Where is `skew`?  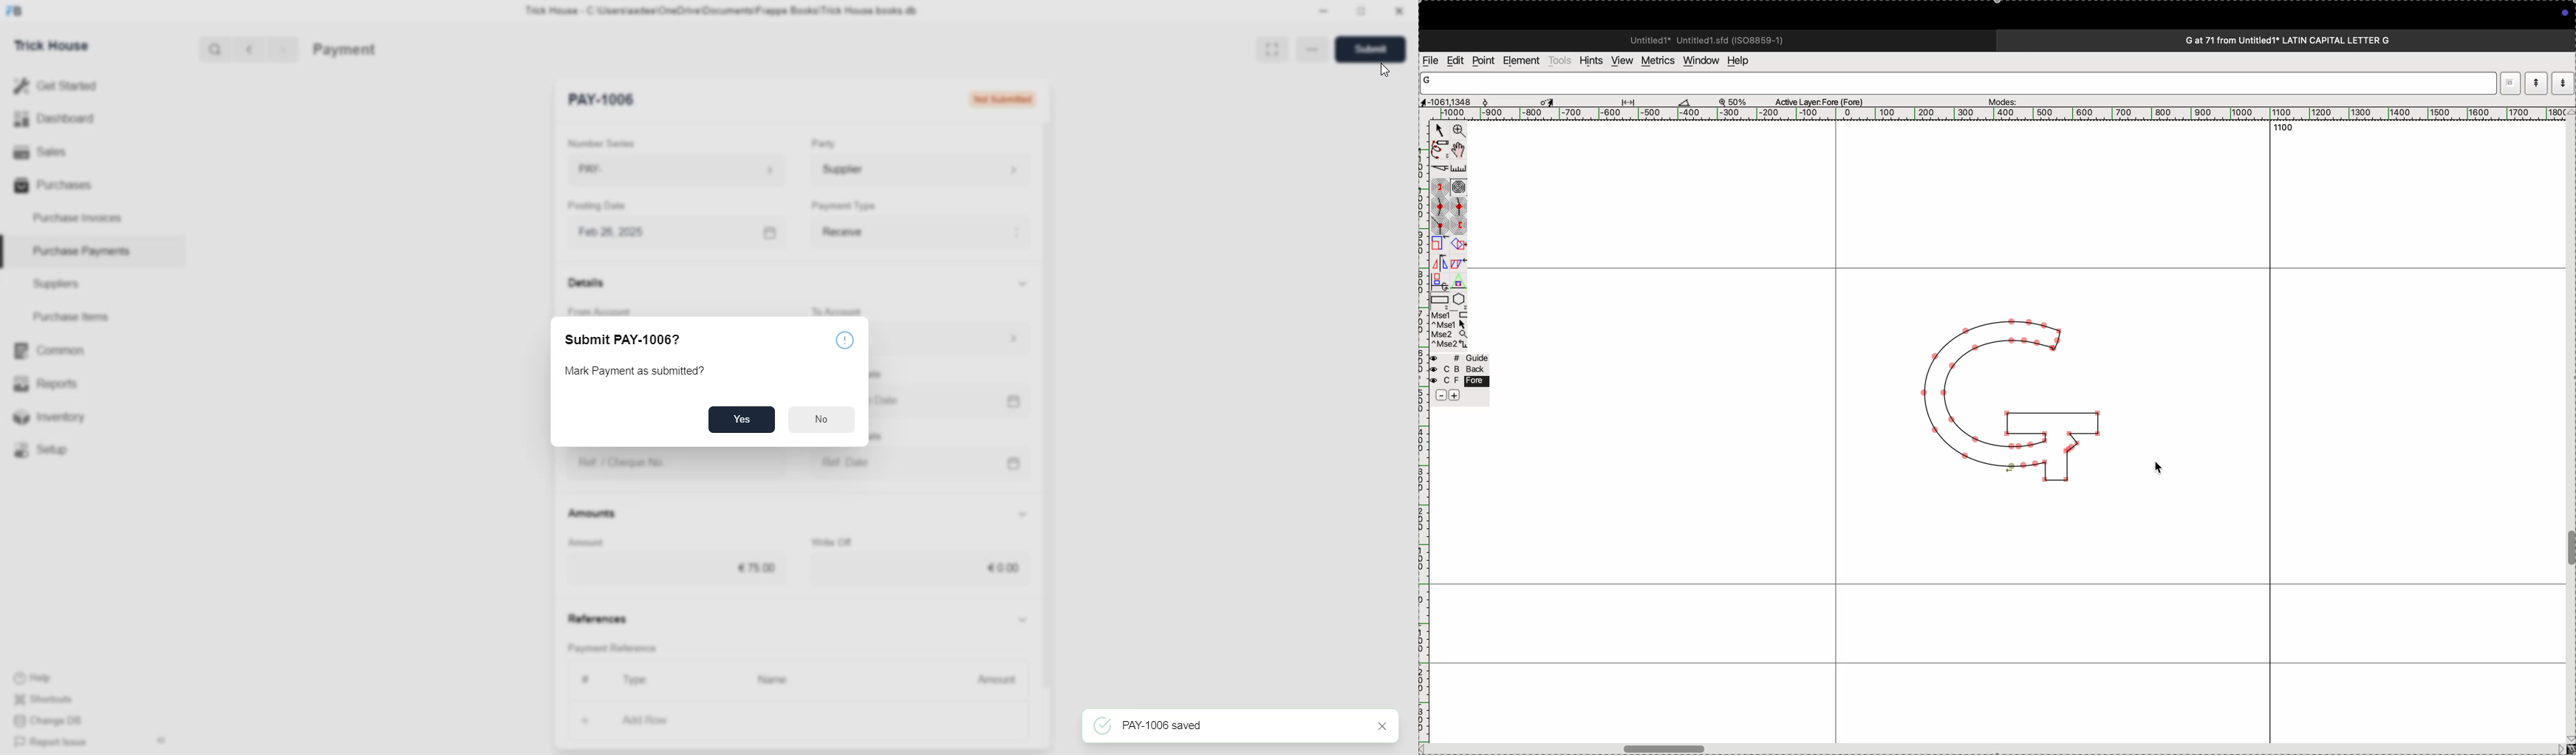
skew is located at coordinates (1459, 263).